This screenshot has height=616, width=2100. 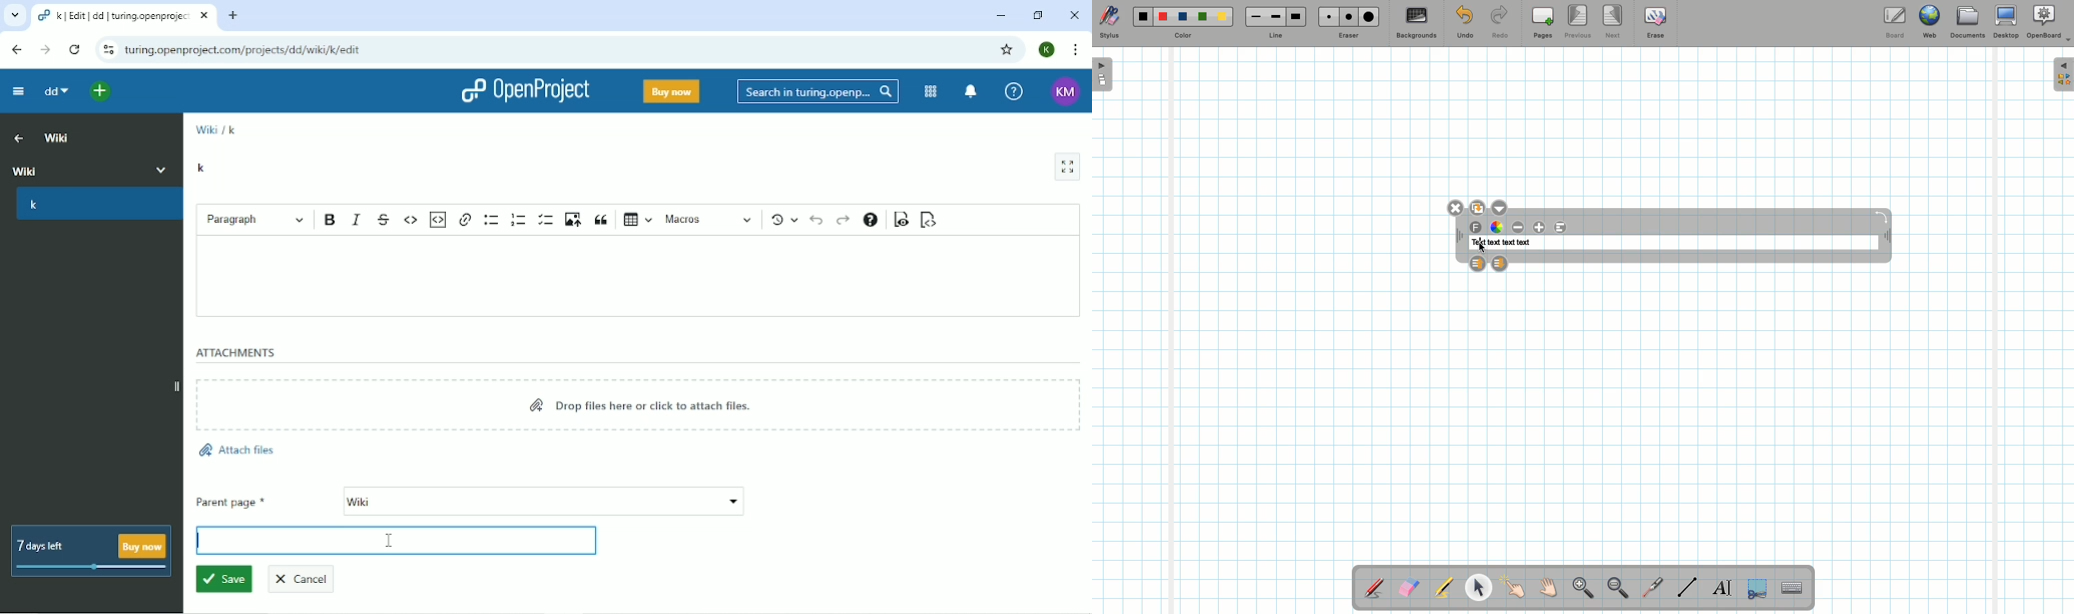 What do you see at coordinates (1497, 226) in the screenshot?
I see `Color wheel` at bounding box center [1497, 226].